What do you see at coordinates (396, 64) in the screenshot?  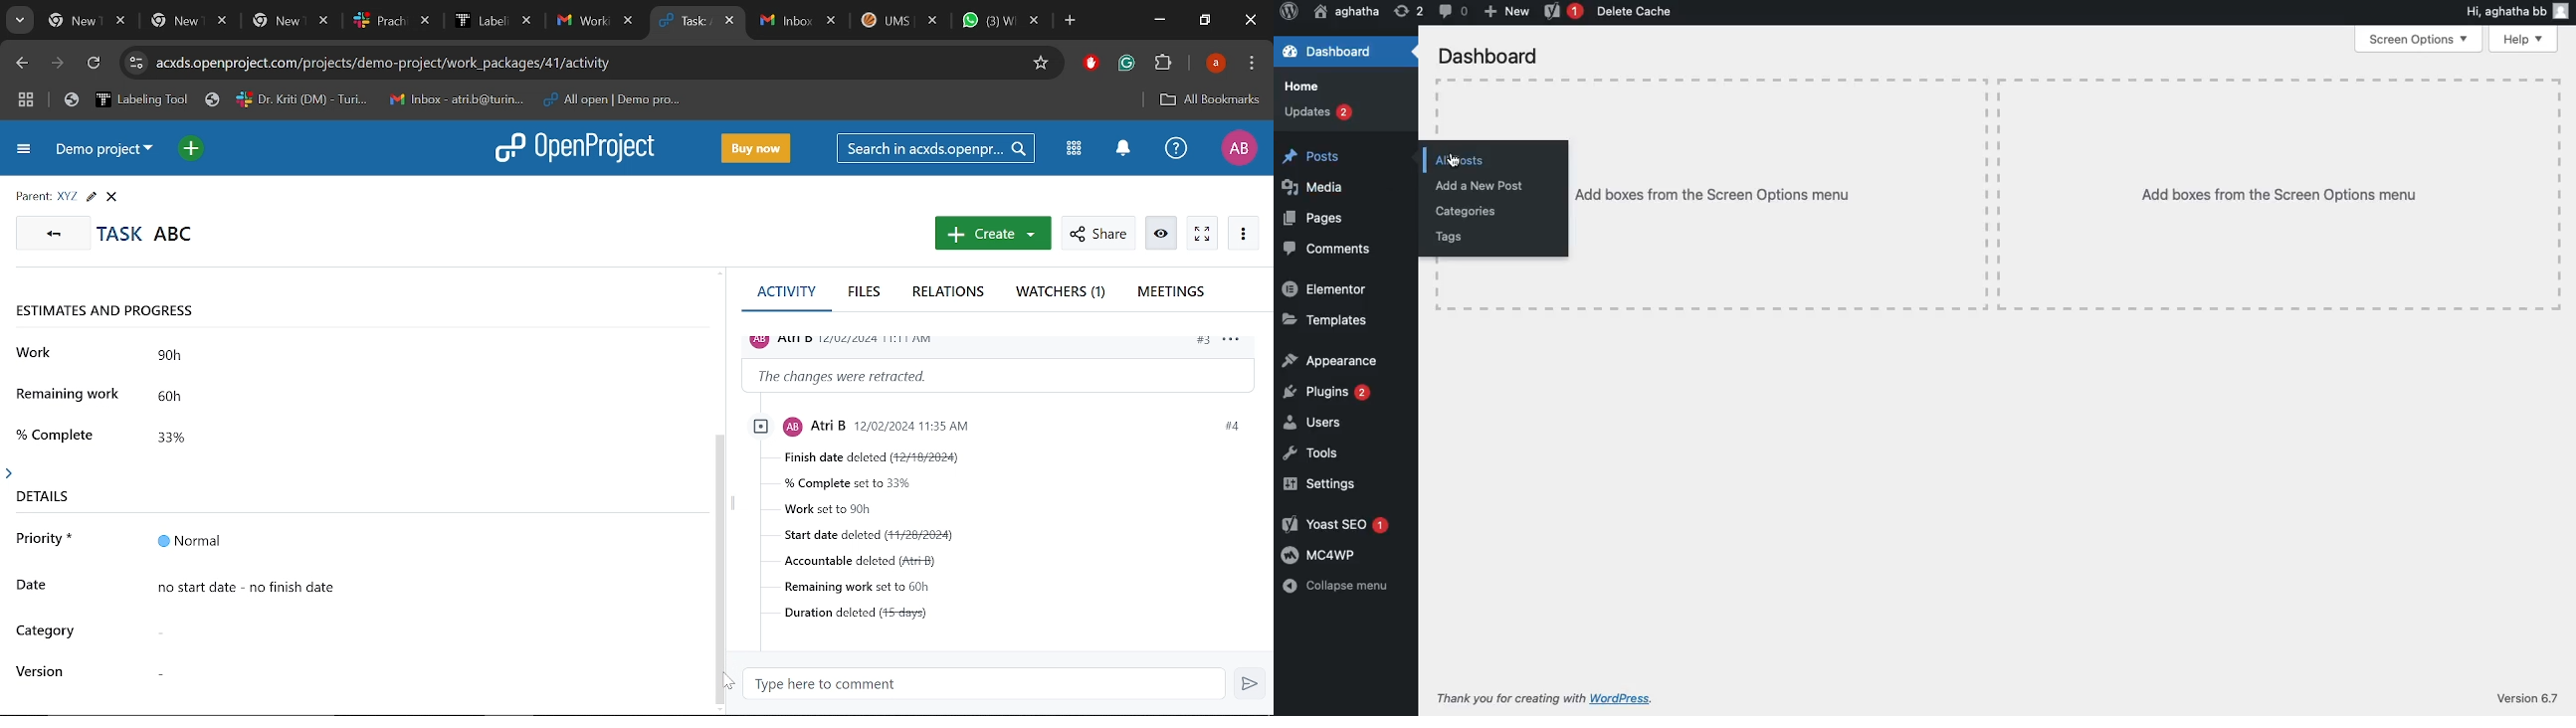 I see `Cite address` at bounding box center [396, 64].